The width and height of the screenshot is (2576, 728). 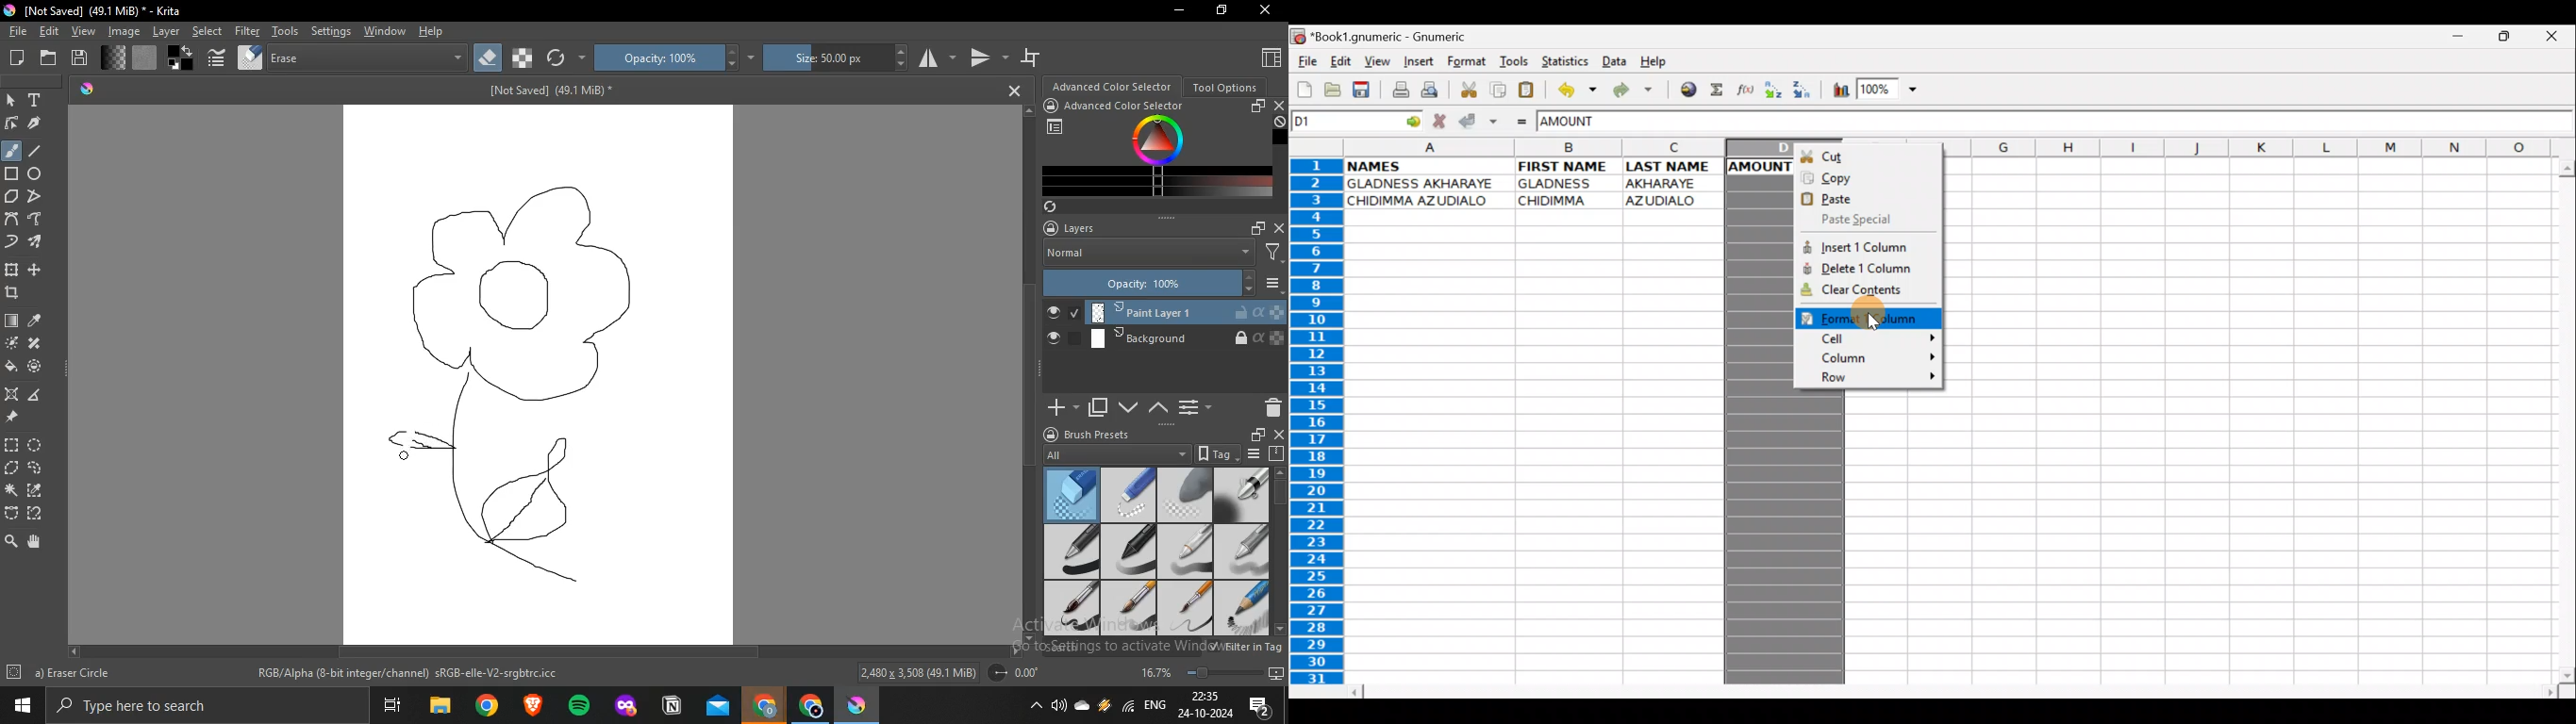 I want to click on window, so click(x=383, y=31).